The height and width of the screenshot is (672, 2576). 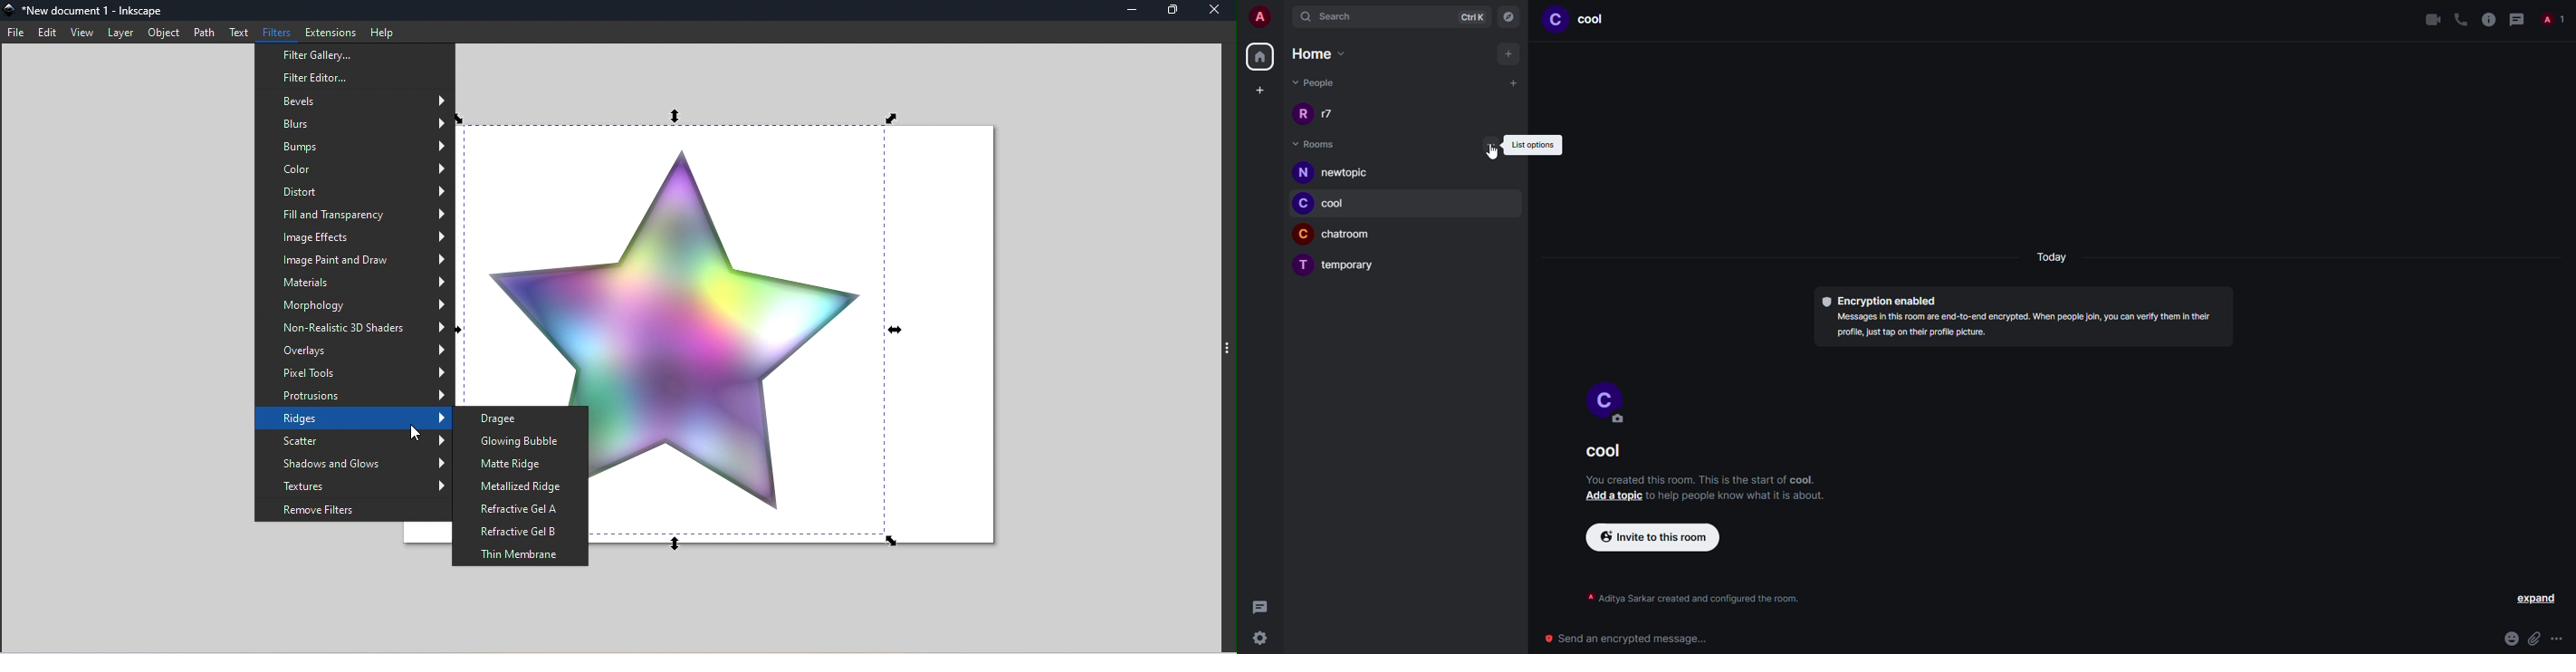 What do you see at coordinates (1215, 11) in the screenshot?
I see `Close` at bounding box center [1215, 11].